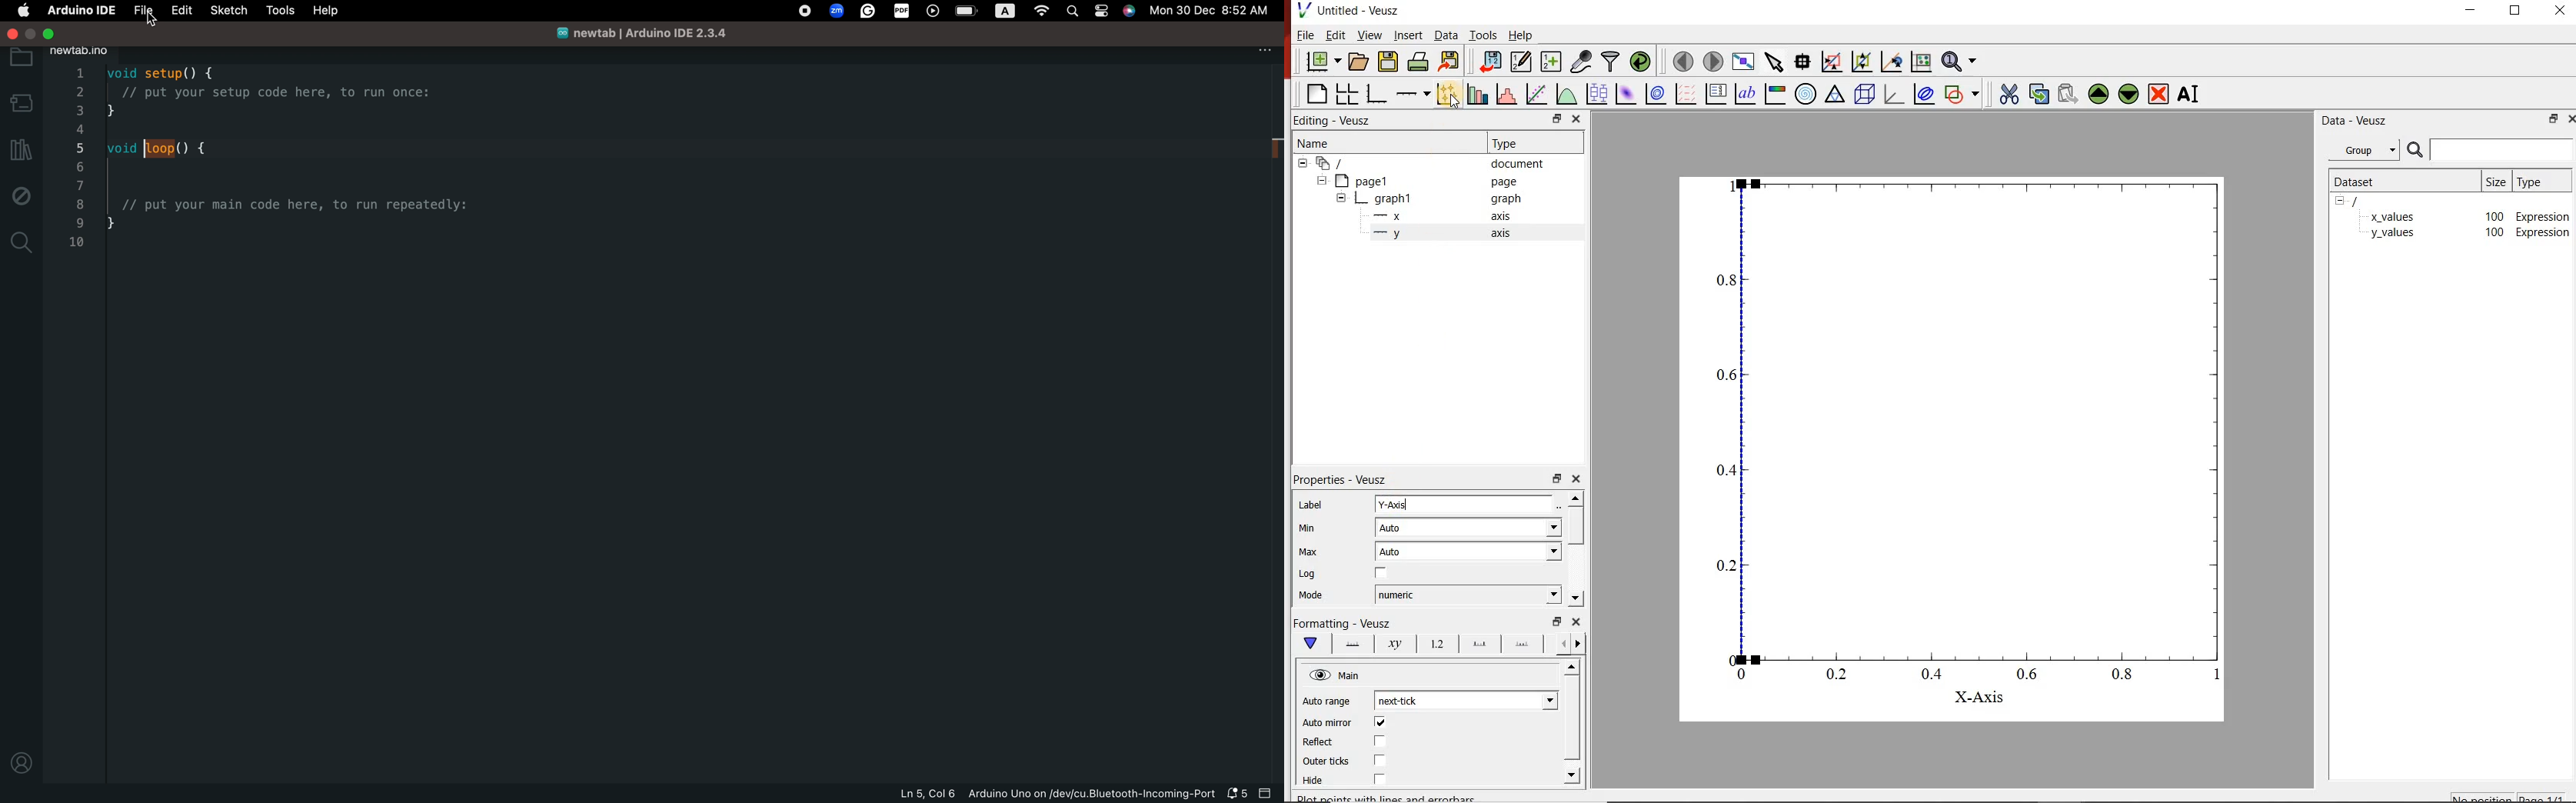 The image size is (2576, 812). What do you see at coordinates (21, 60) in the screenshot?
I see `folder` at bounding box center [21, 60].